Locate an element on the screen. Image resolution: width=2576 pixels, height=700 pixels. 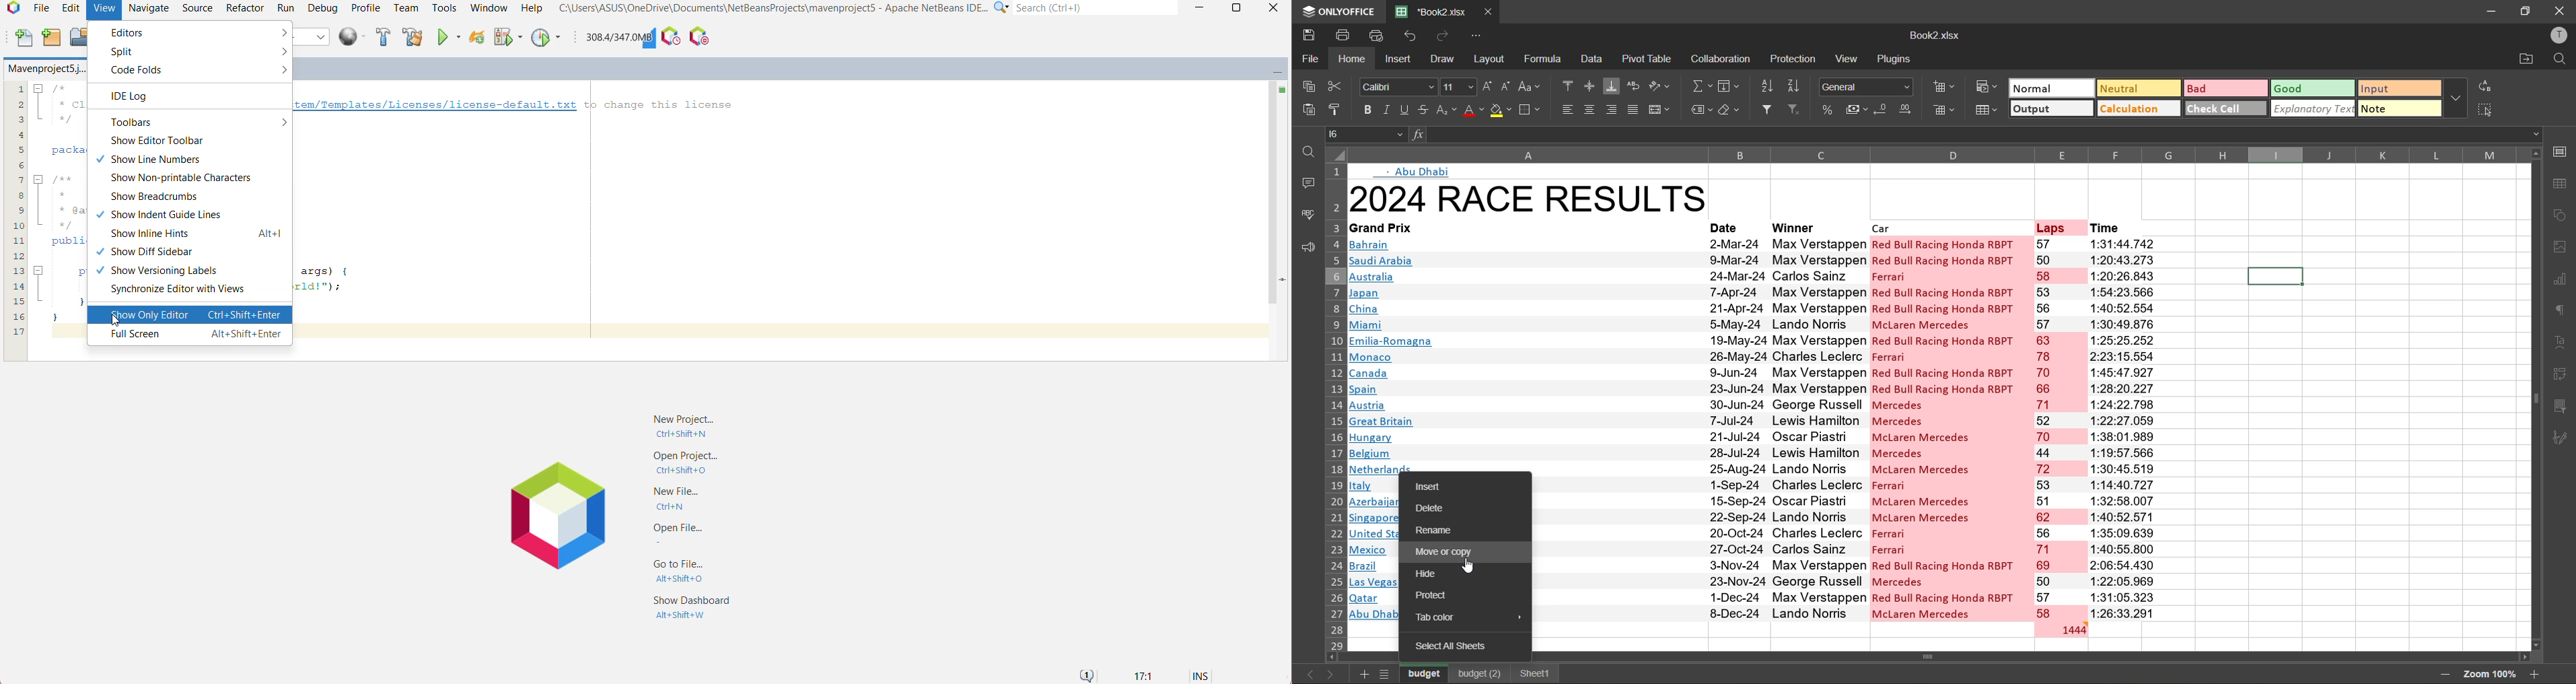
plugin is located at coordinates (1899, 62).